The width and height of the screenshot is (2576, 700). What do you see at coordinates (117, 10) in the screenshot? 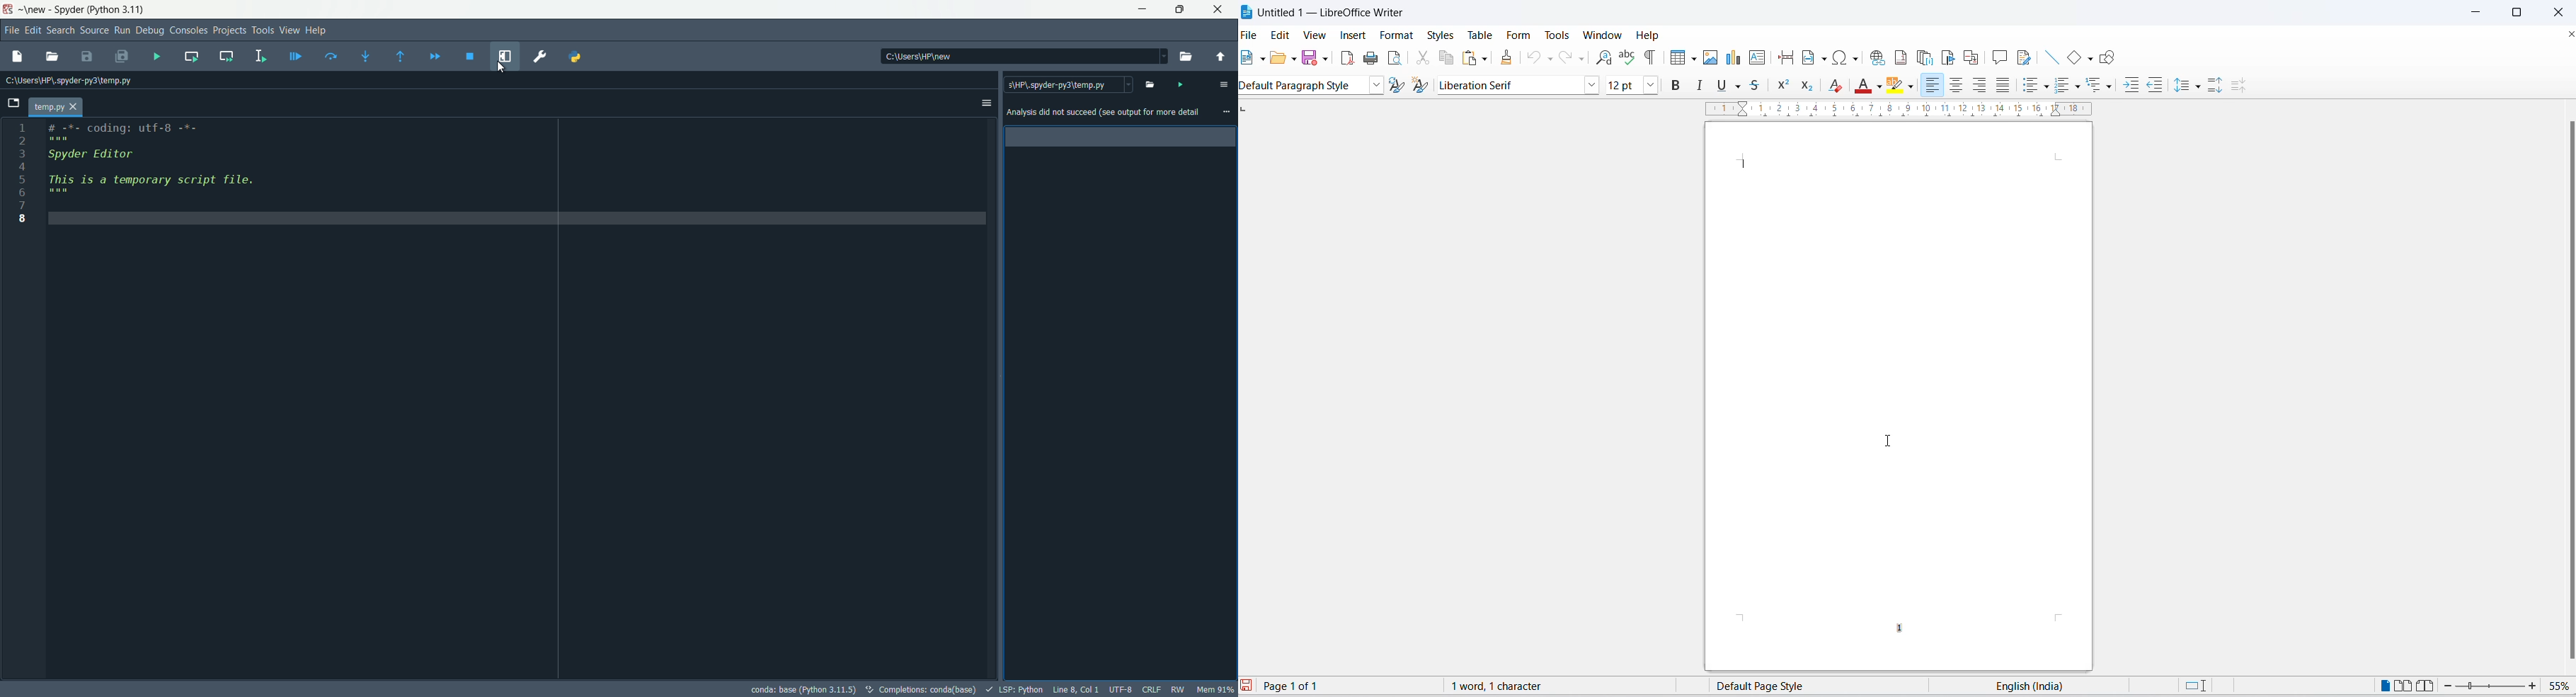
I see `python 3.11` at bounding box center [117, 10].